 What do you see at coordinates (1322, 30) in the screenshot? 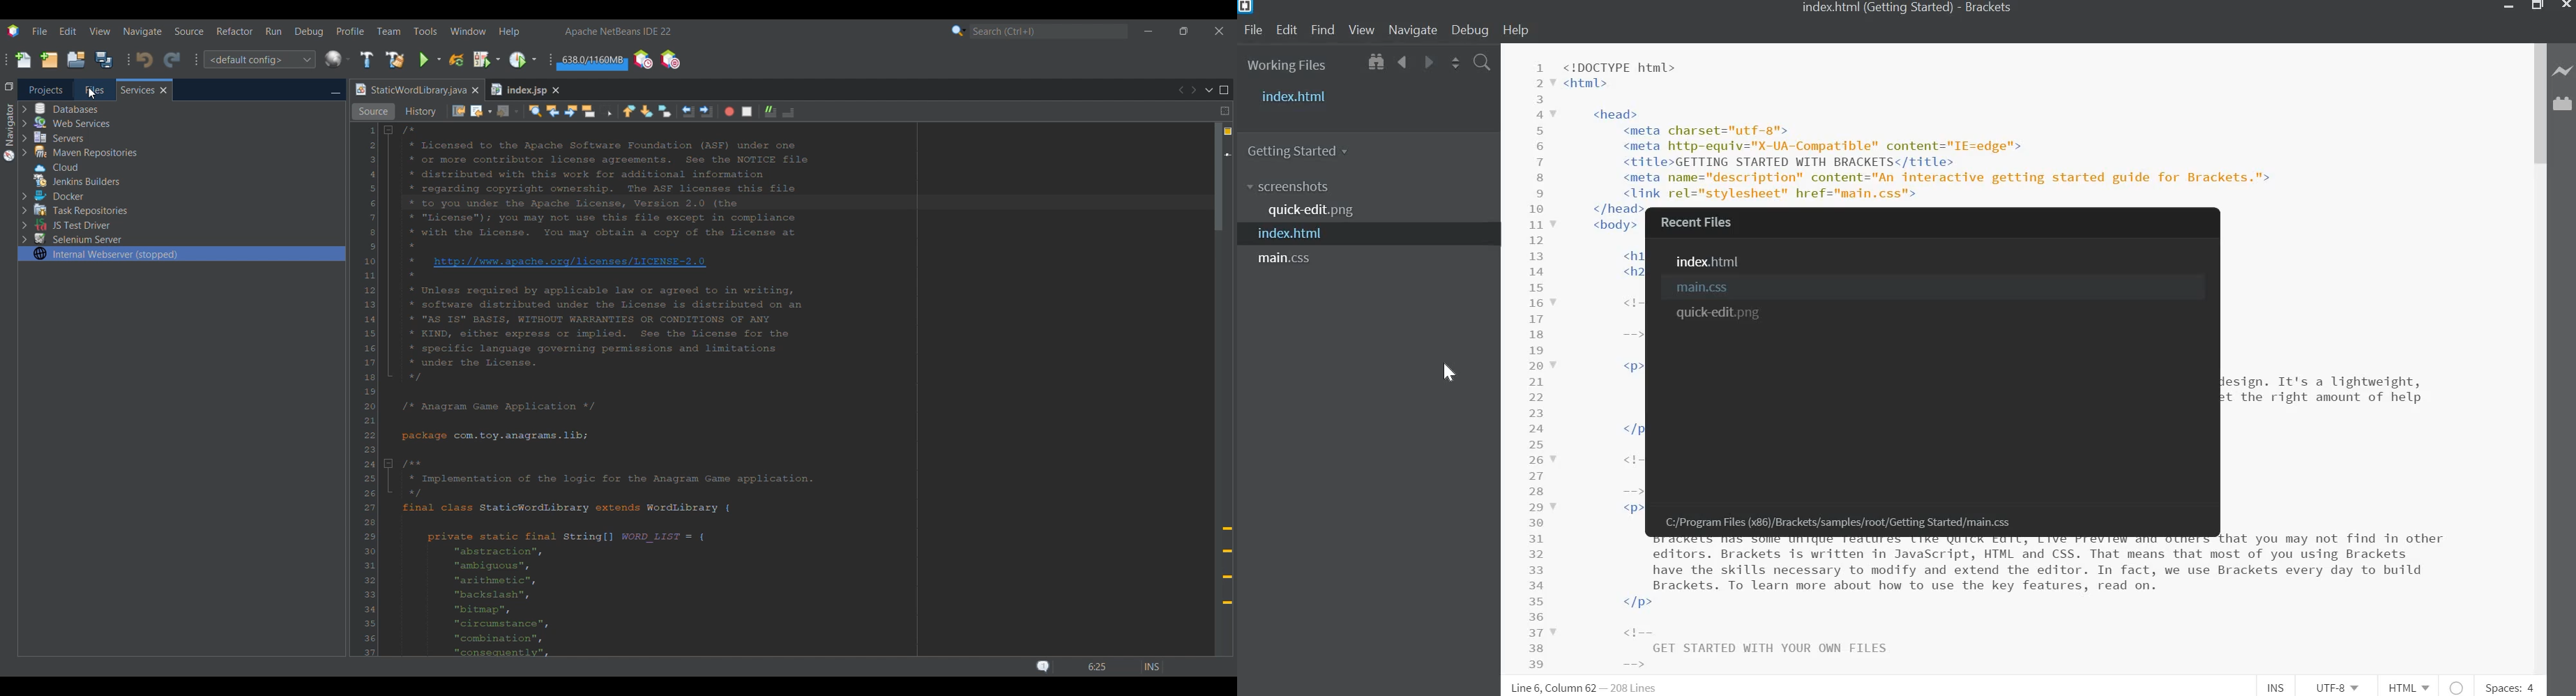
I see `Find` at bounding box center [1322, 30].